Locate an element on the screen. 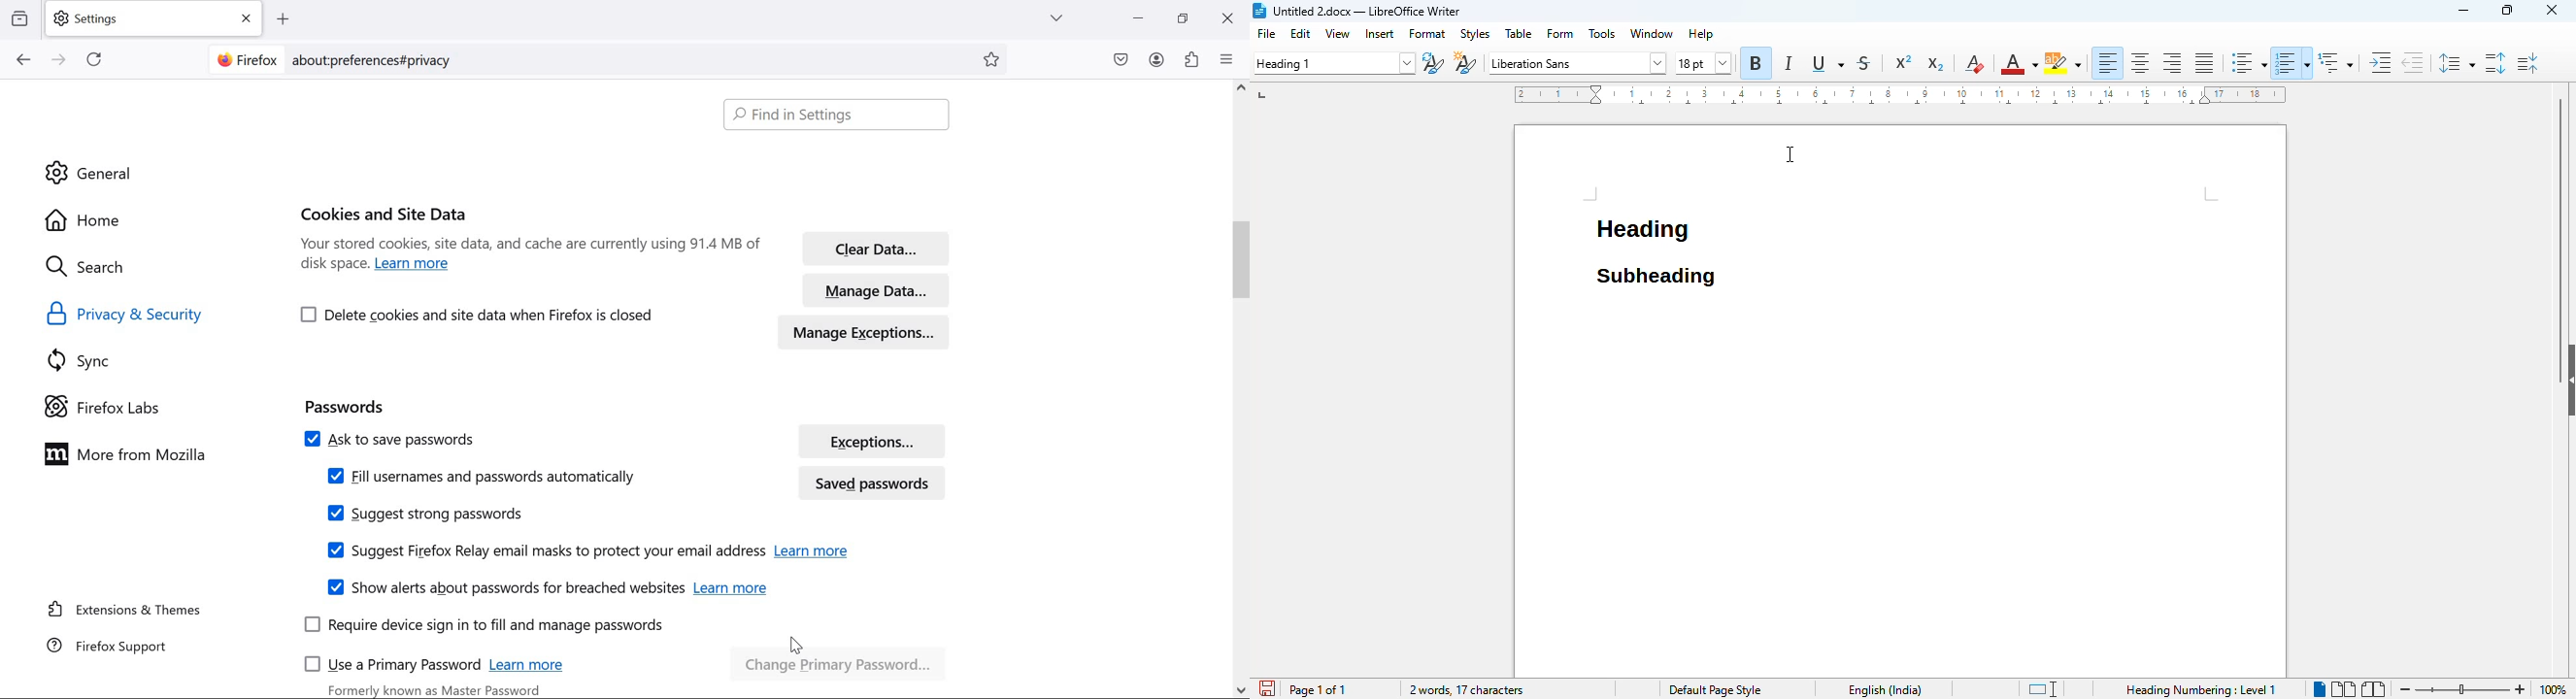 This screenshot has height=700, width=2576. text language is located at coordinates (1885, 690).